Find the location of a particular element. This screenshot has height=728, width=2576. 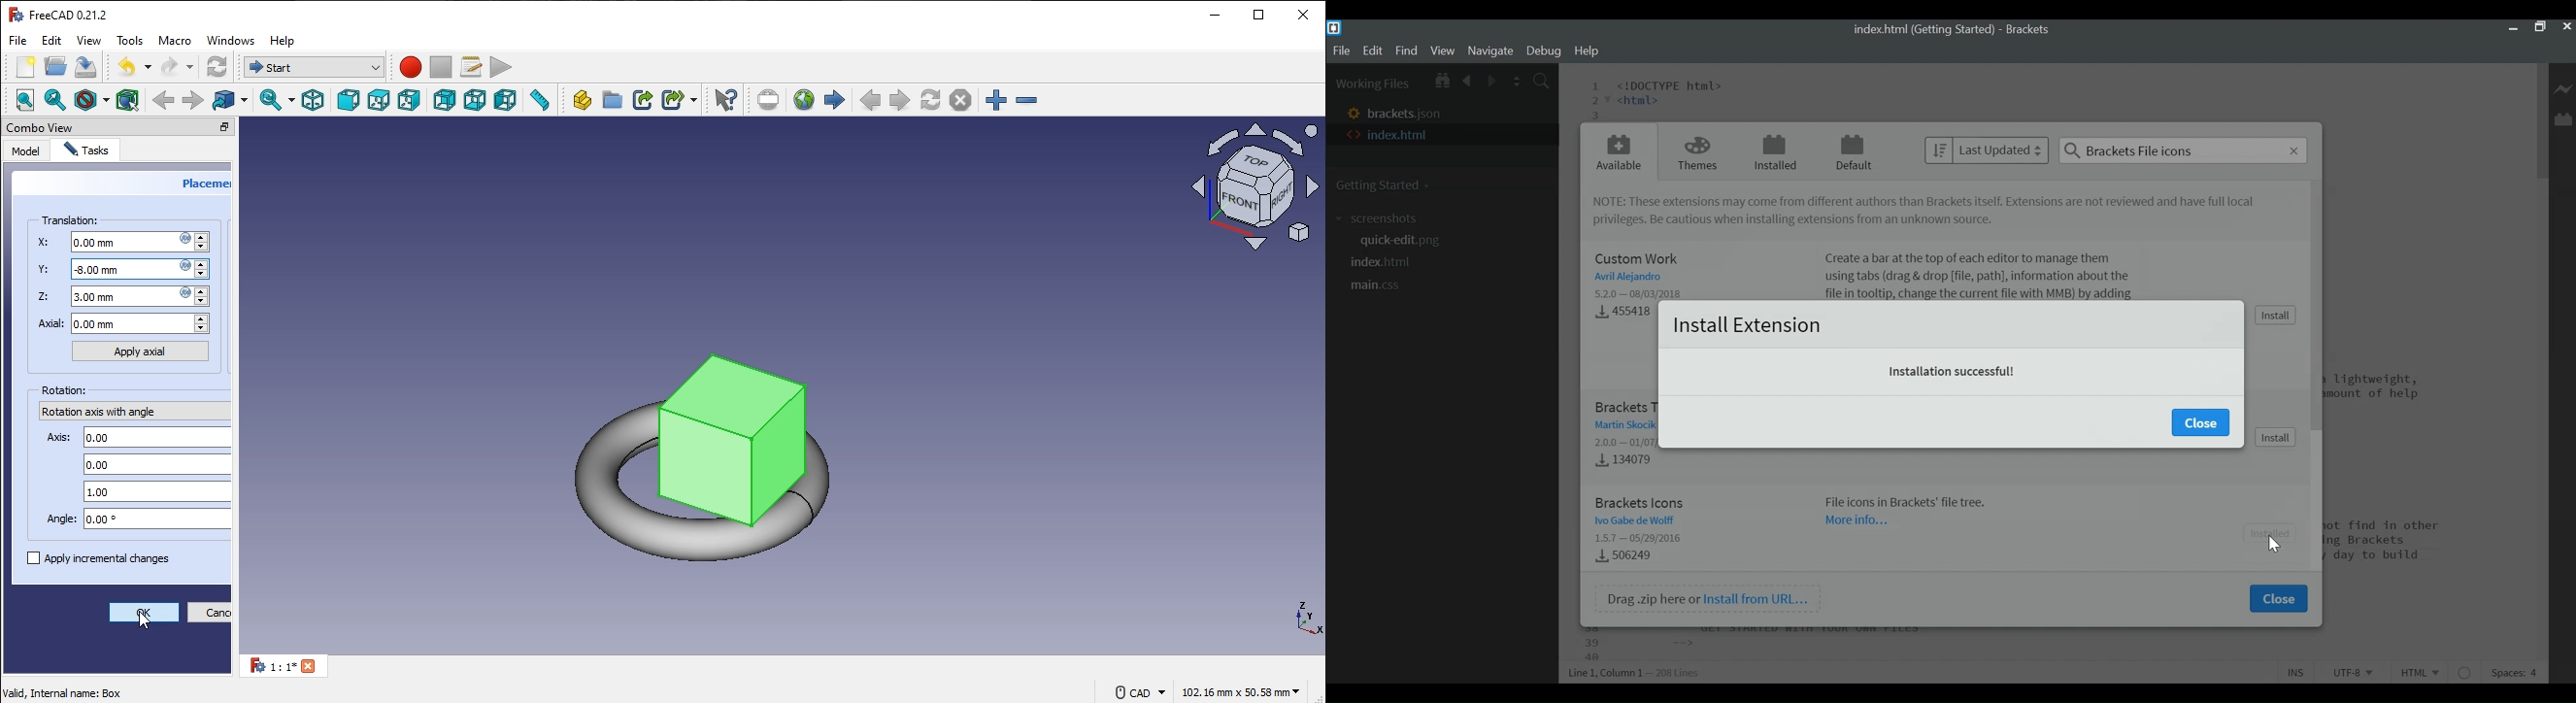

apply axial is located at coordinates (141, 352).